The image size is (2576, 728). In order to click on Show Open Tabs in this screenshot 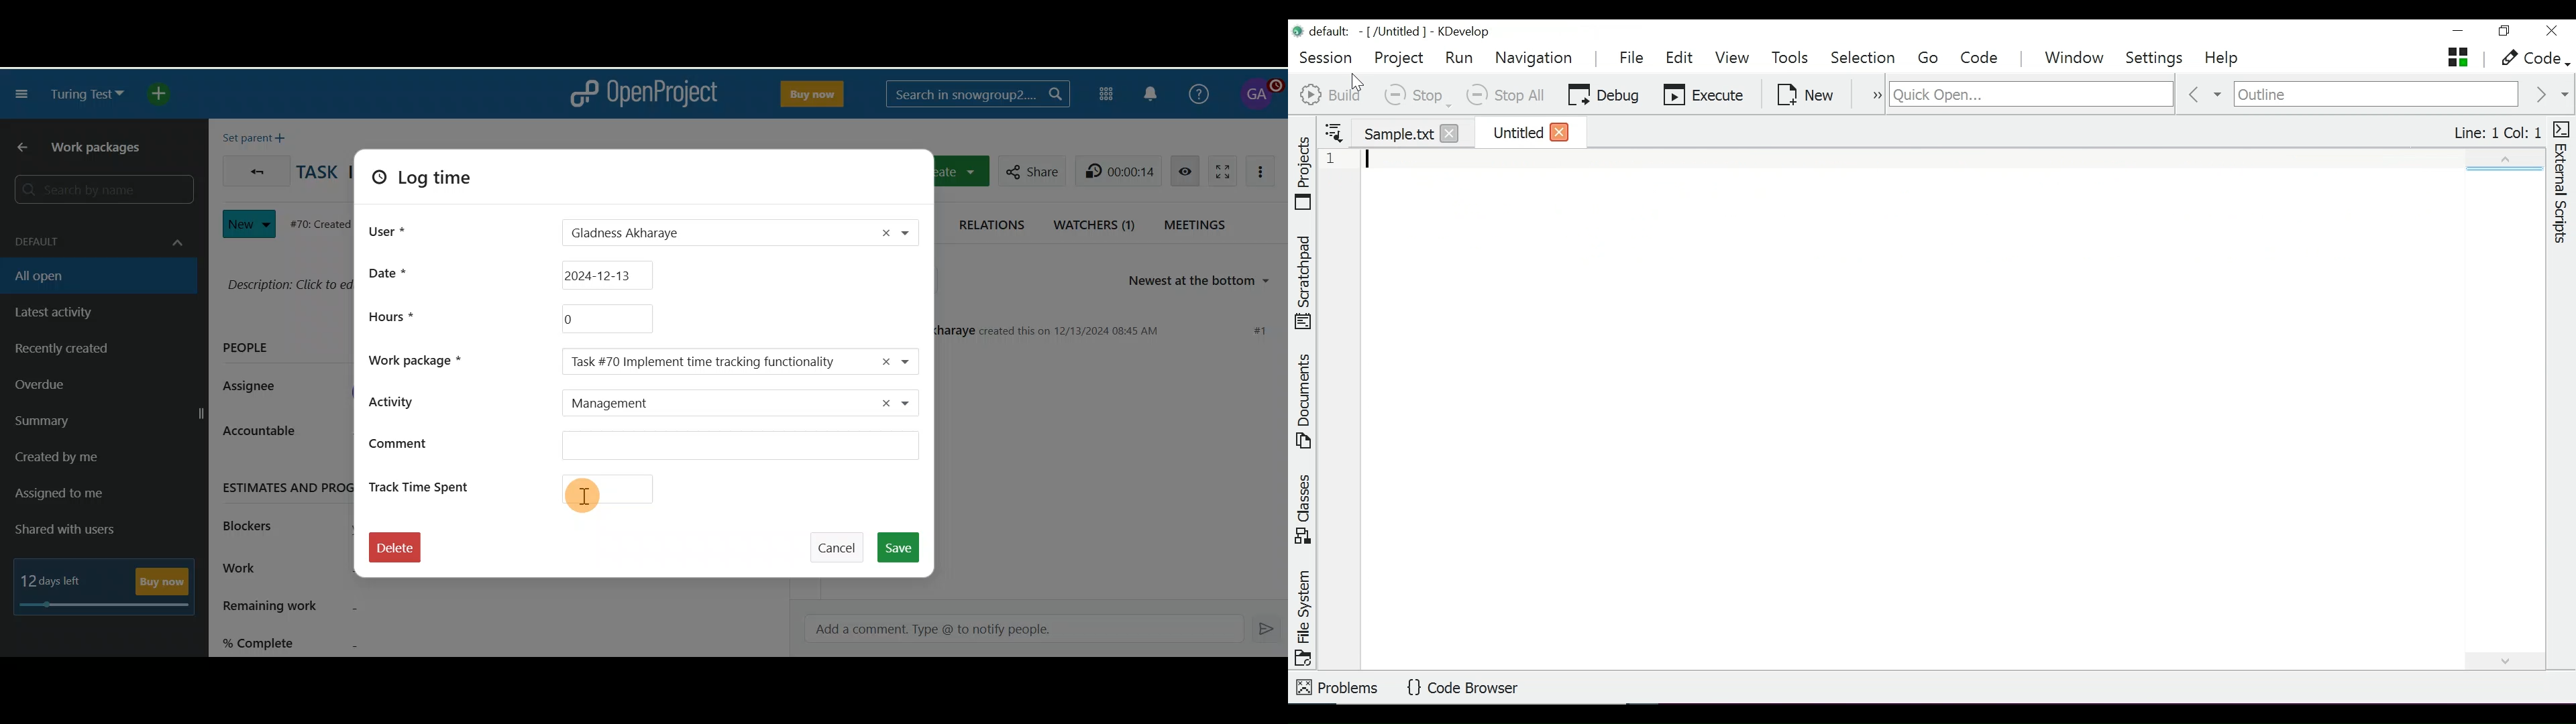, I will do `click(2460, 56)`.